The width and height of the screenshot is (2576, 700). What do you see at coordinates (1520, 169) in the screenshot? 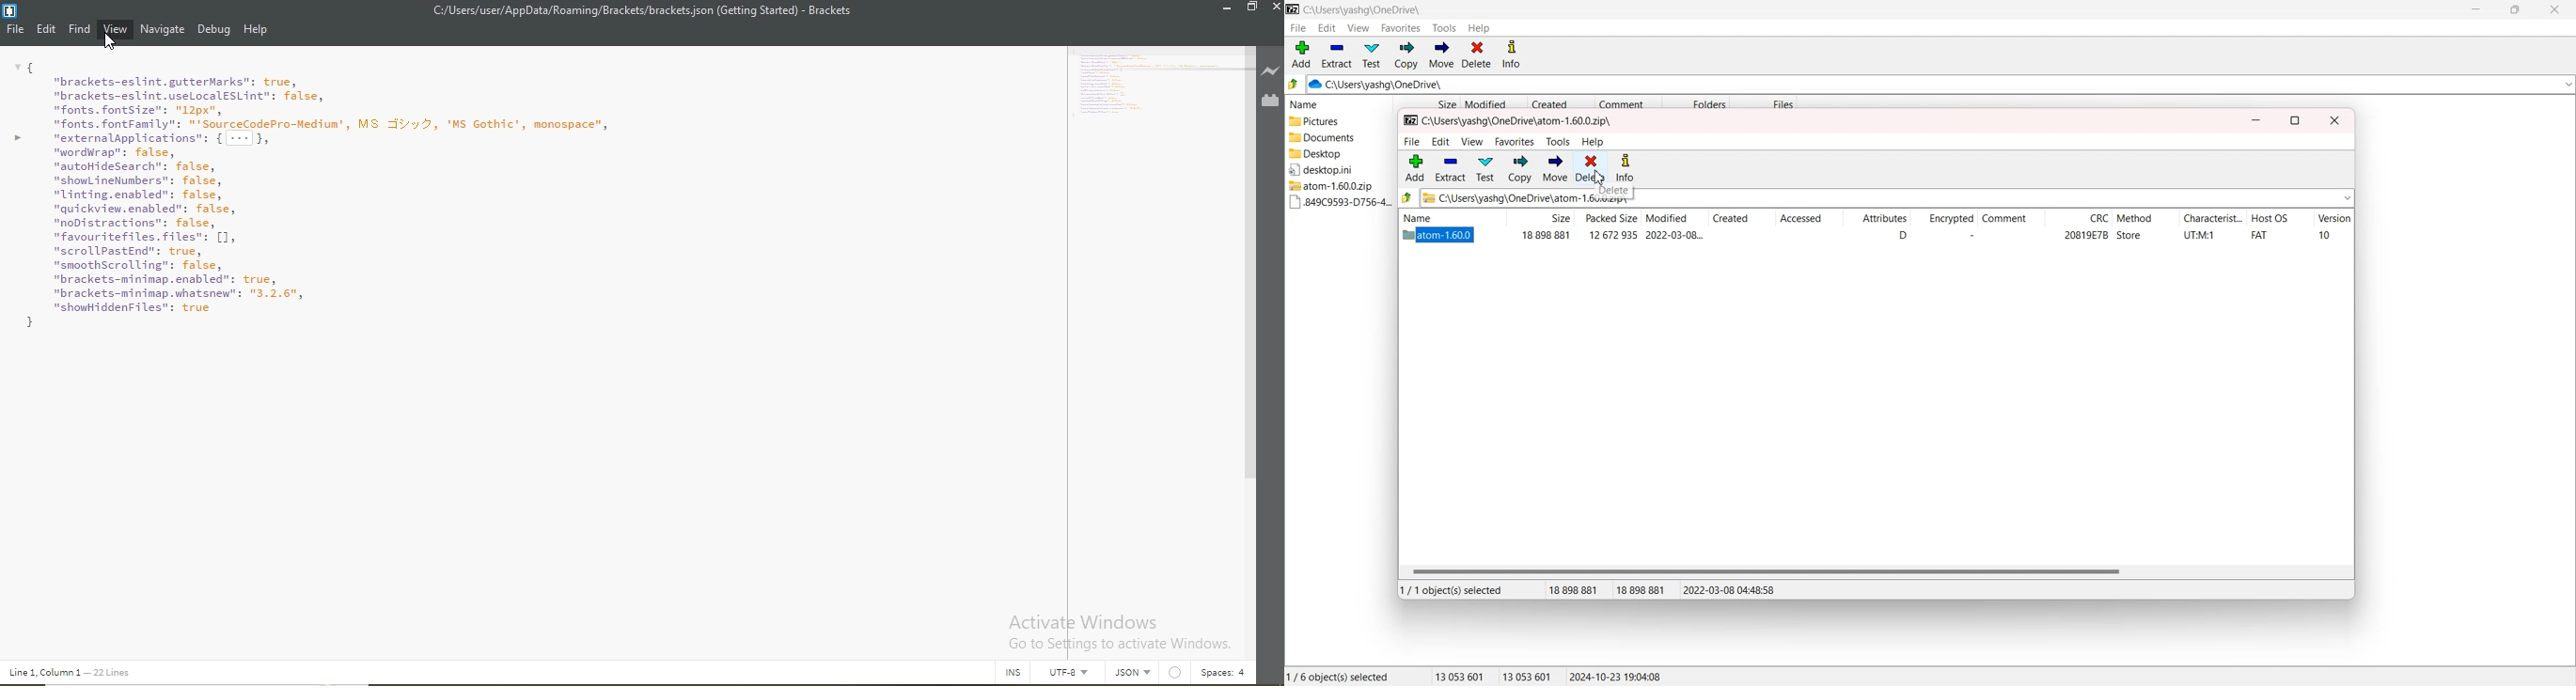
I see `copy` at bounding box center [1520, 169].